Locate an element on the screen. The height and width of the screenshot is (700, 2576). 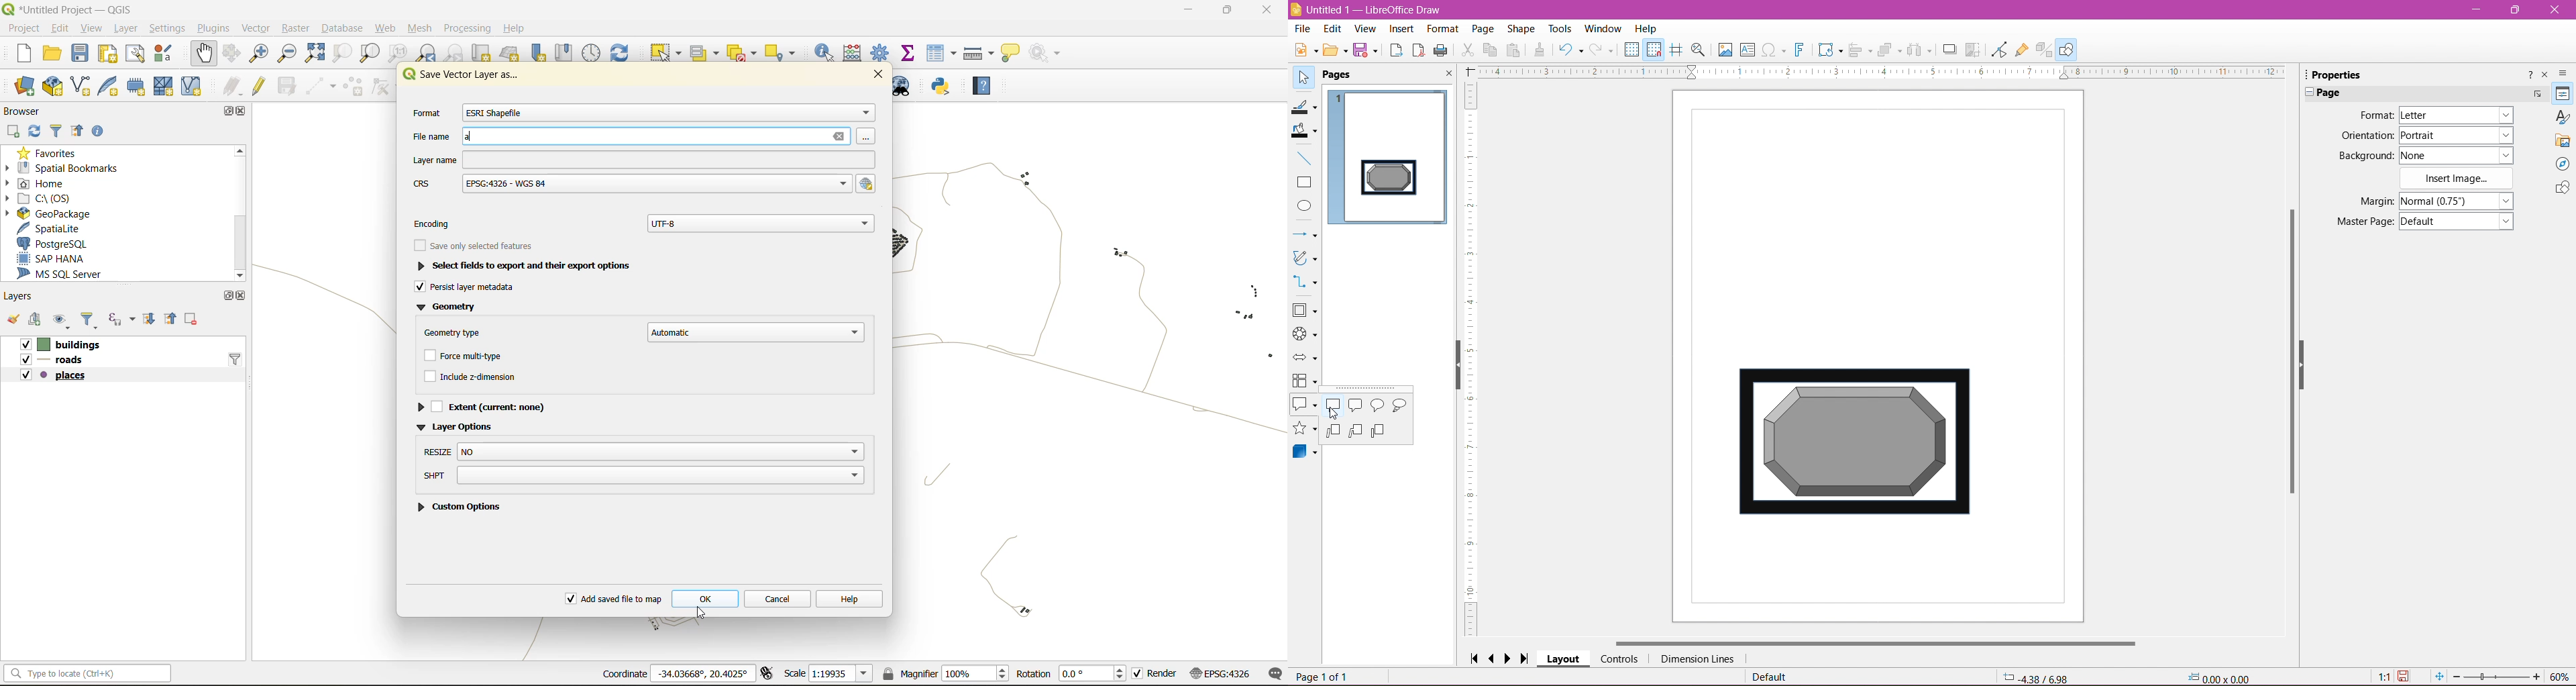
Insert Image is located at coordinates (2457, 179).